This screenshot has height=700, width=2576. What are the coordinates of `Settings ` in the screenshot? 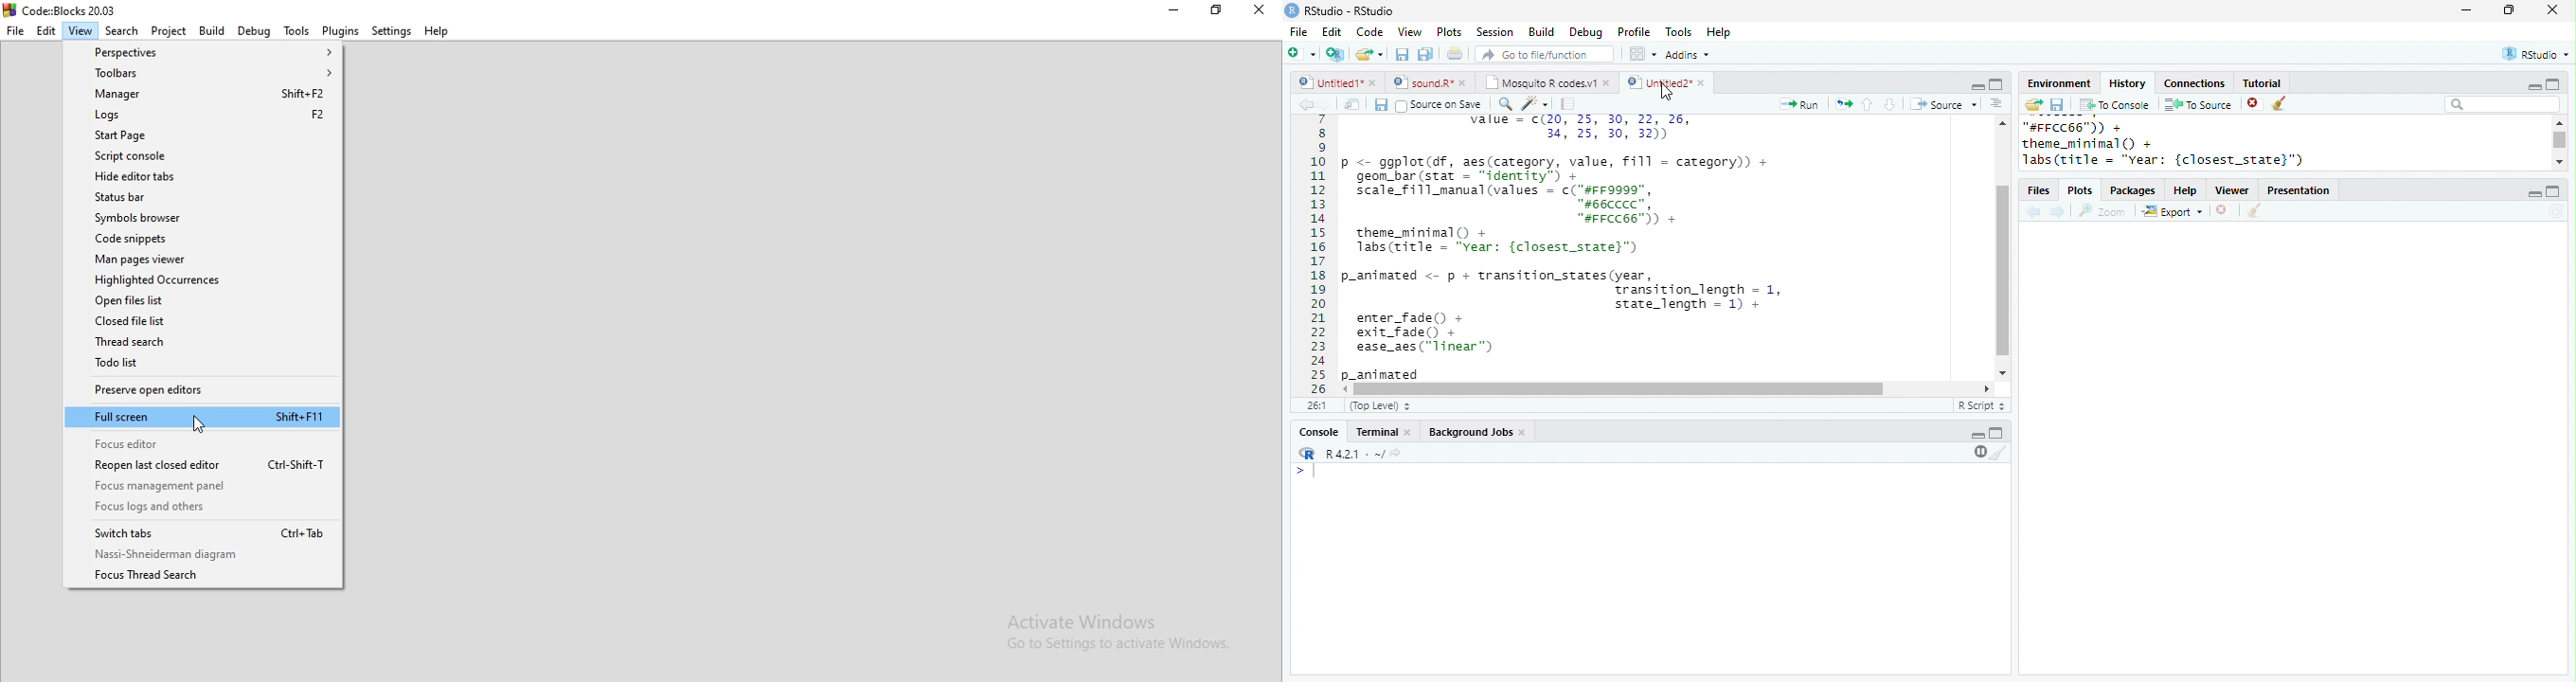 It's located at (392, 30).